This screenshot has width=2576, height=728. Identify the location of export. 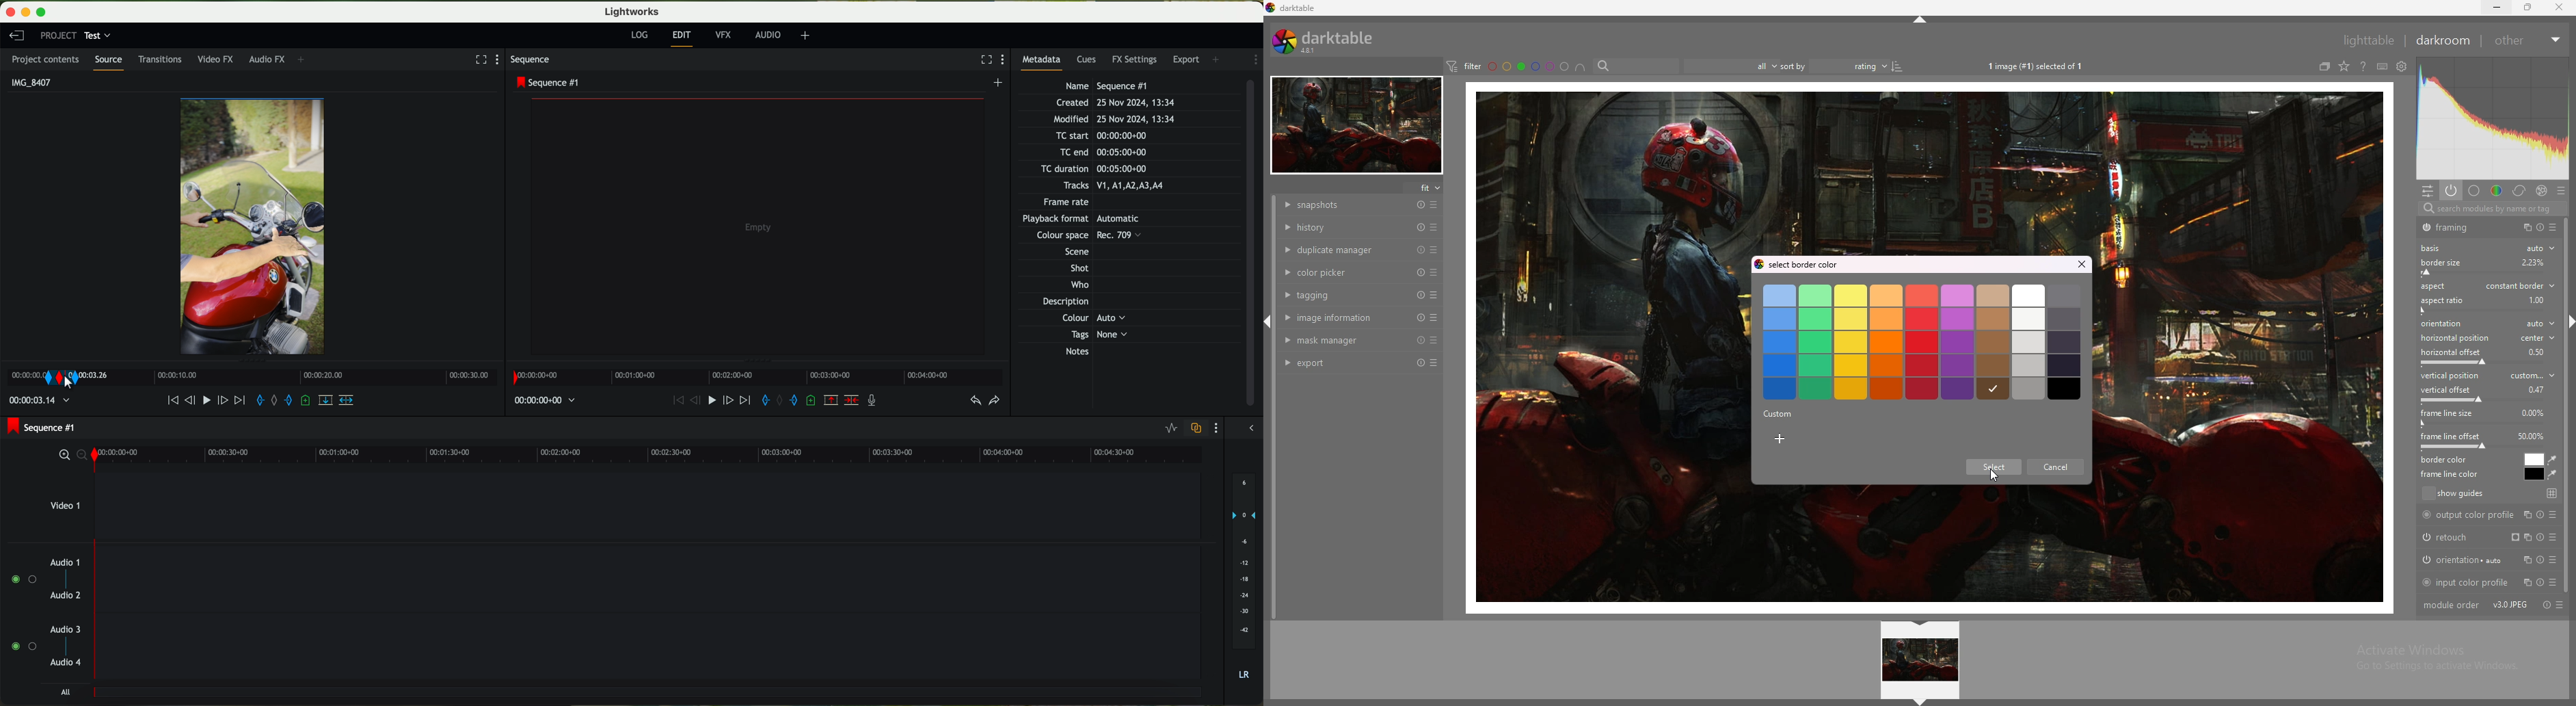
(1187, 58).